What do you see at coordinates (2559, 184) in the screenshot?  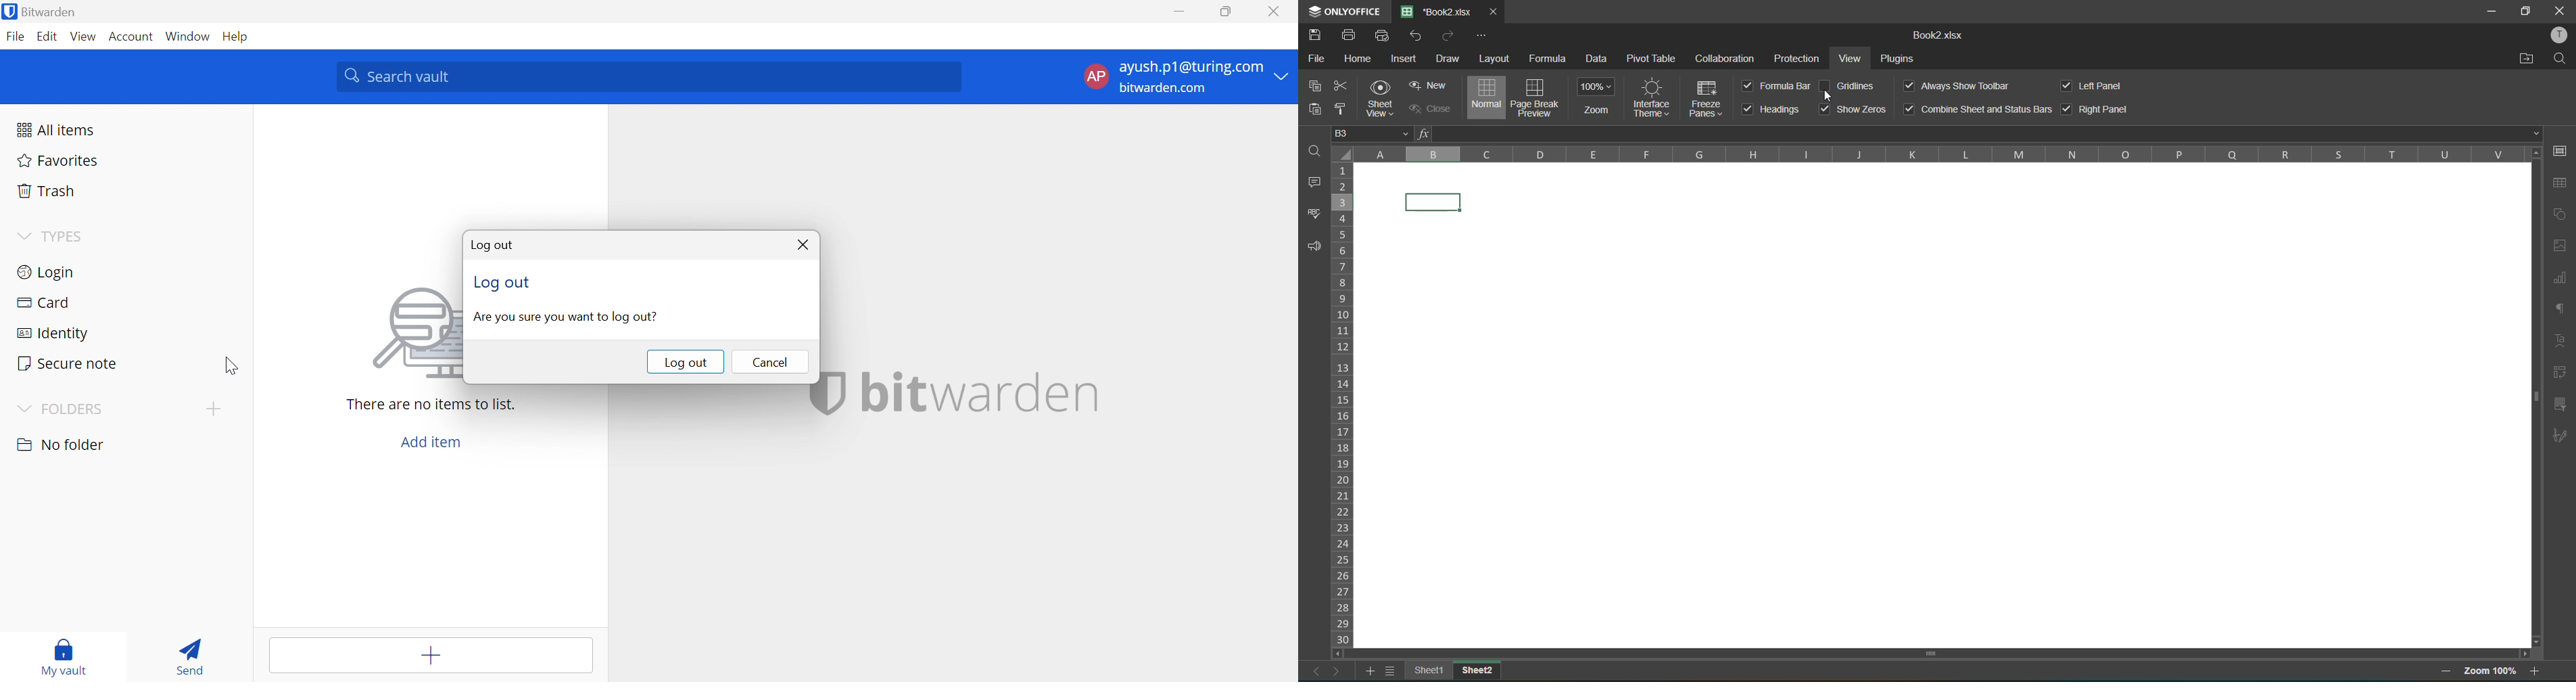 I see `table` at bounding box center [2559, 184].